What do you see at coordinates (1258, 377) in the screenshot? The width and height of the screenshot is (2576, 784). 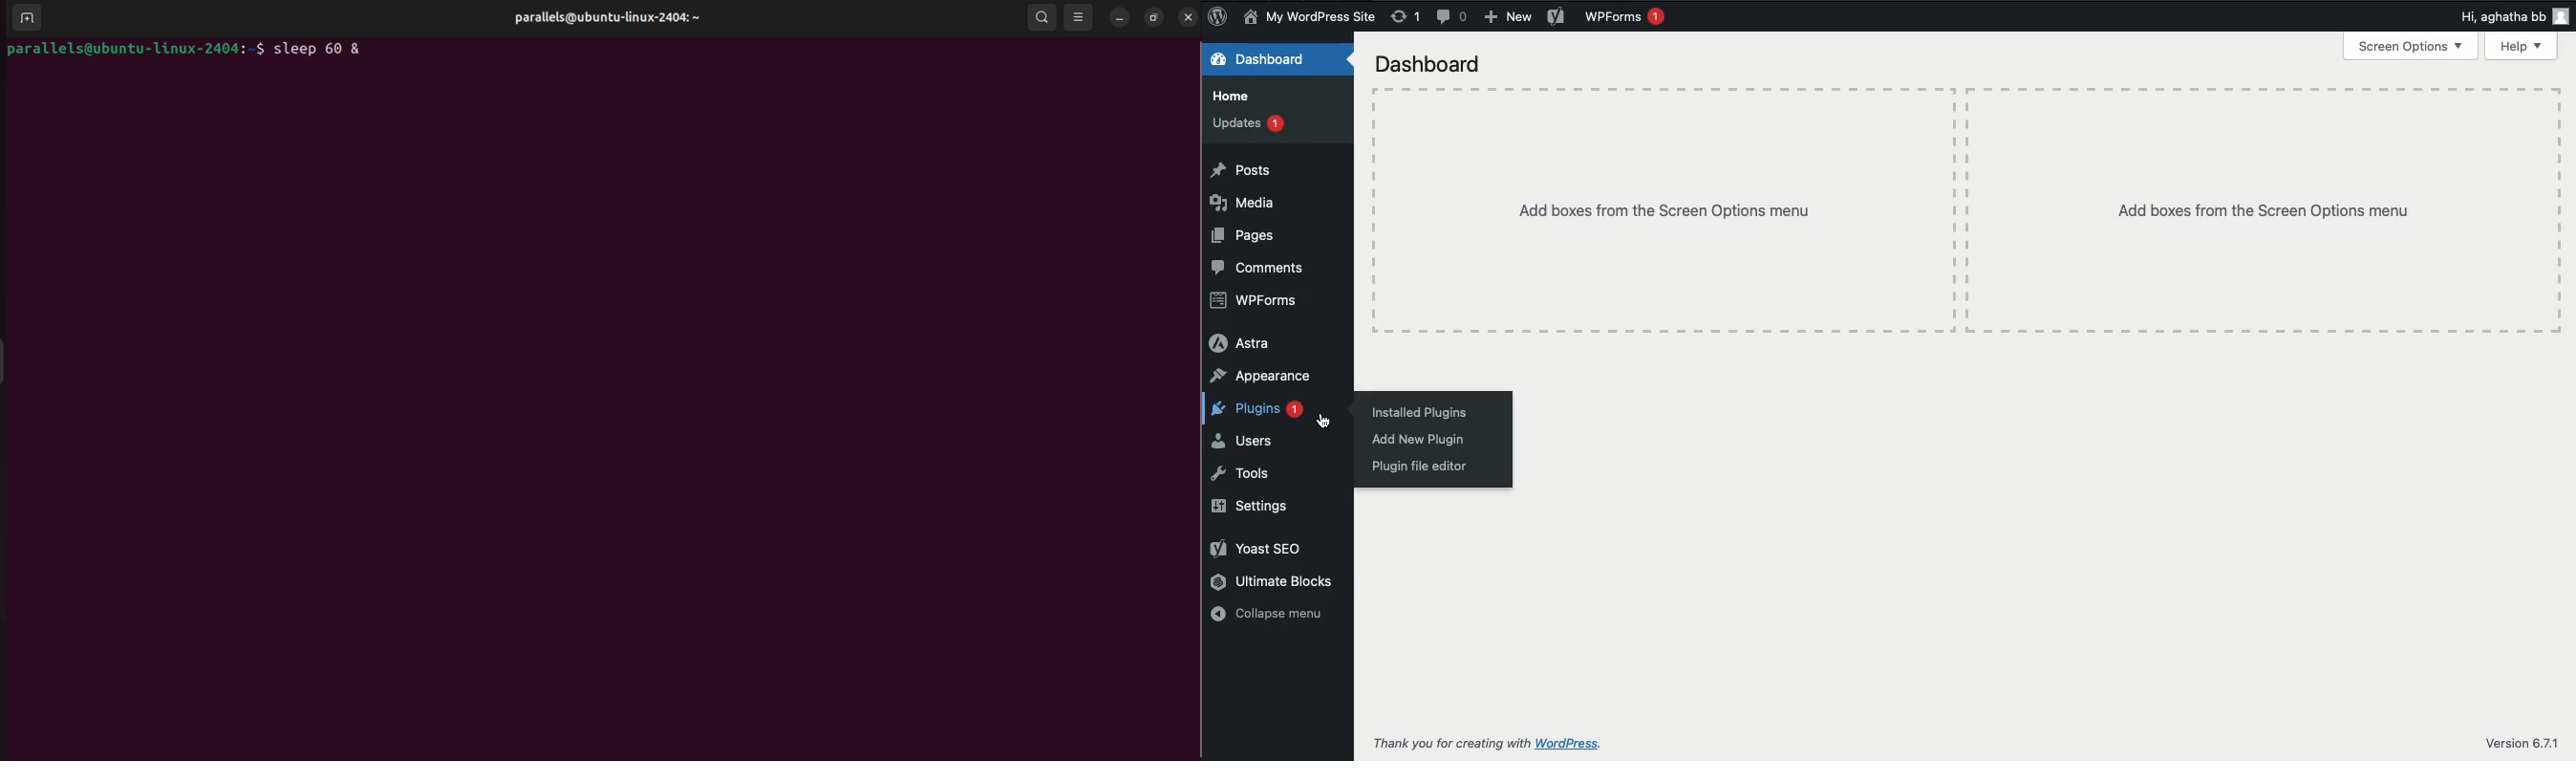 I see `Appearance` at bounding box center [1258, 377].